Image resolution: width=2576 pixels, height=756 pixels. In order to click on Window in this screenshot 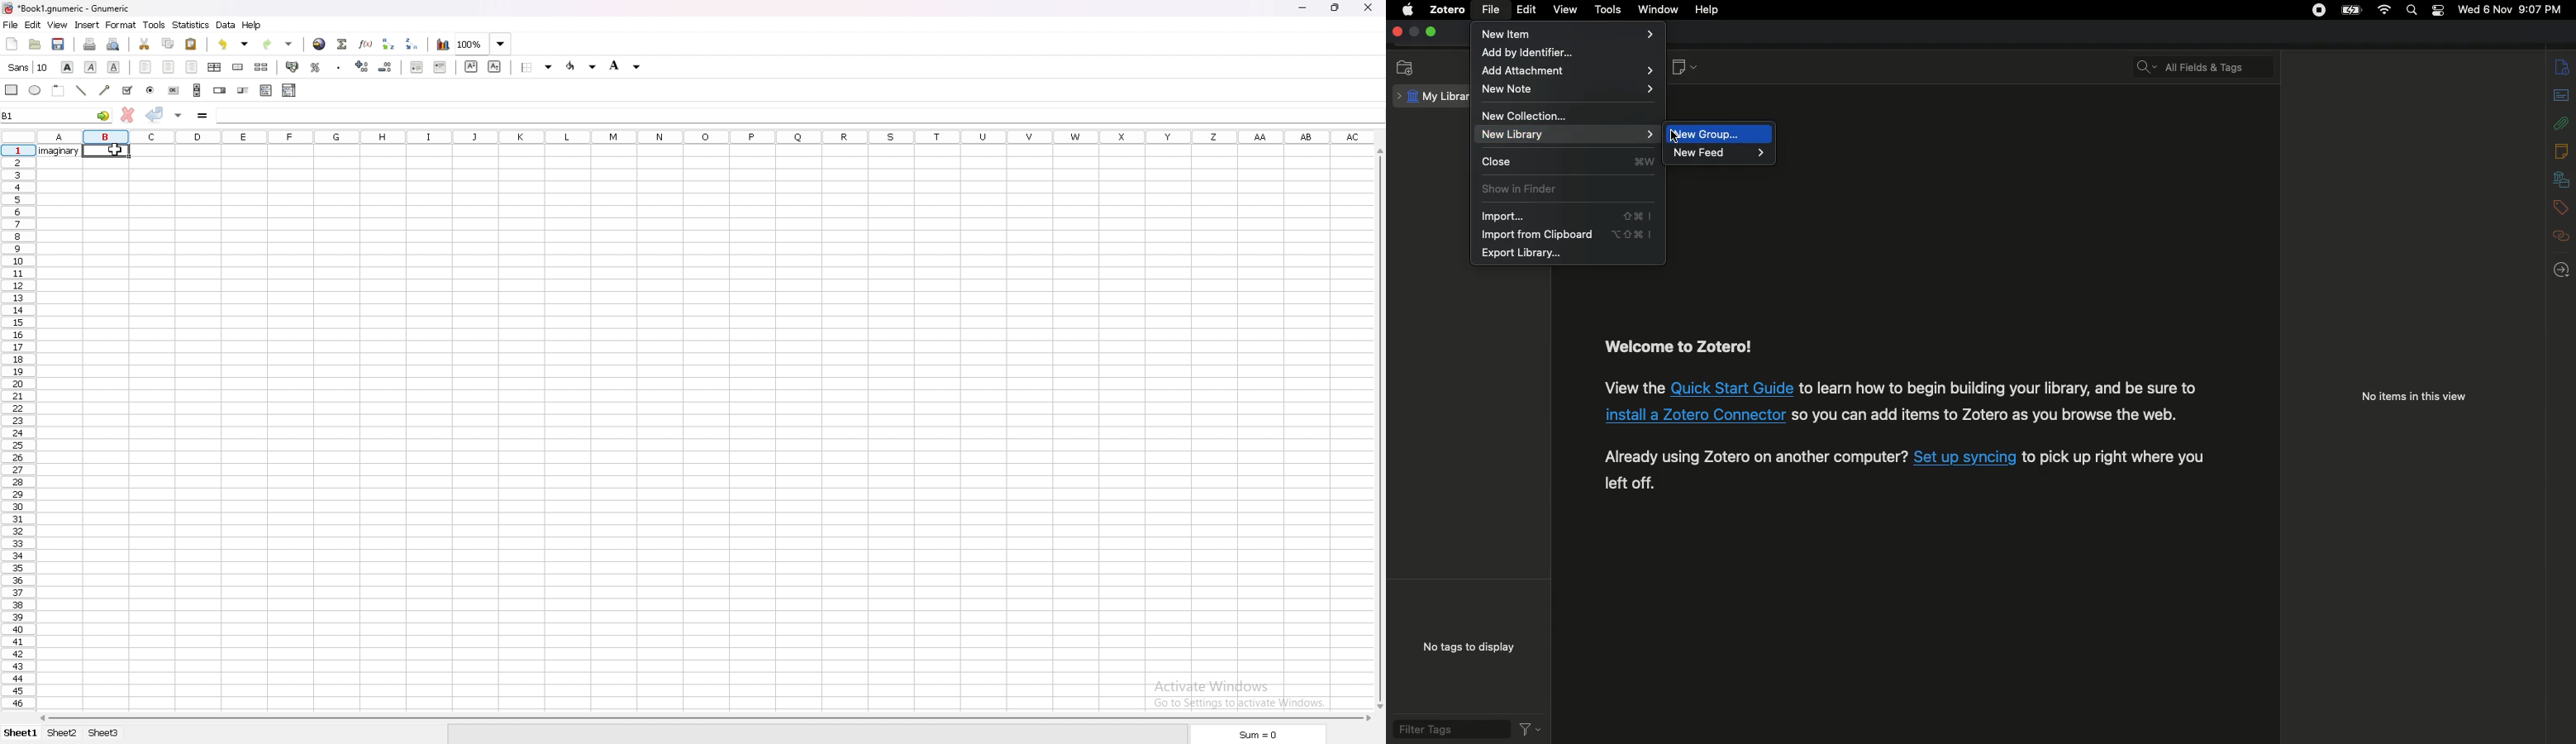, I will do `click(1660, 9)`.